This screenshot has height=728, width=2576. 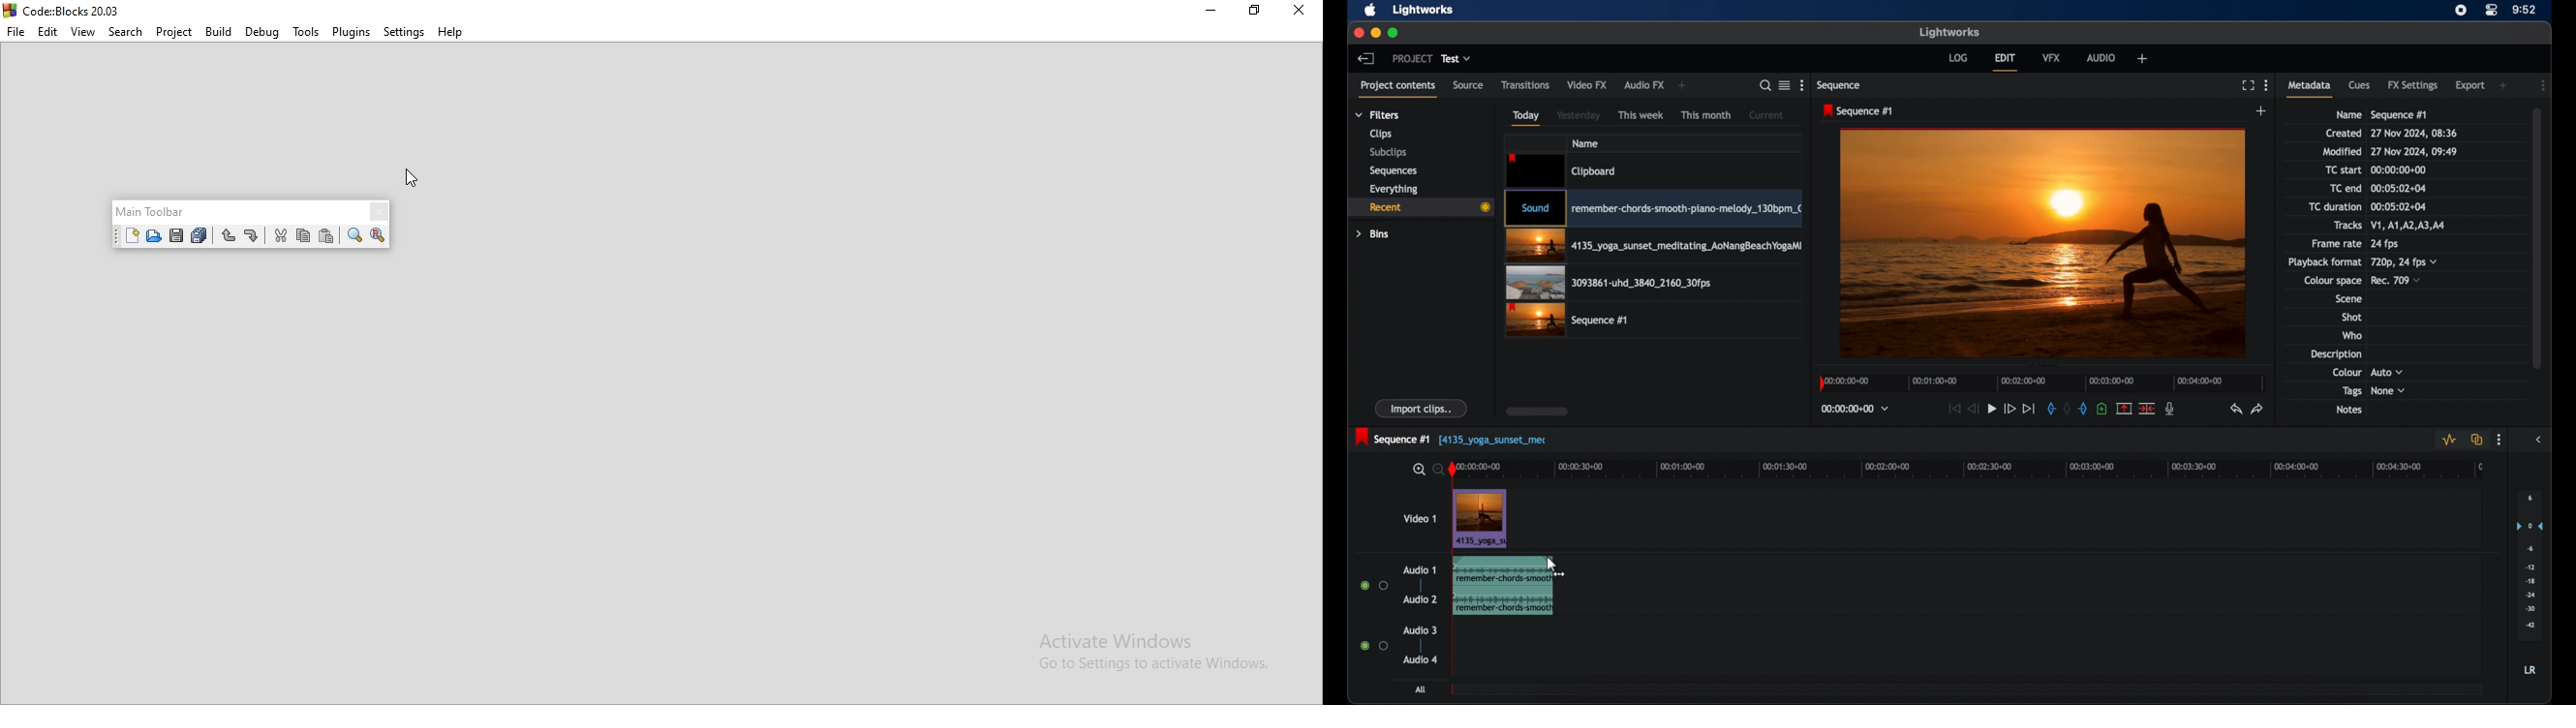 I want to click on notes, so click(x=2348, y=410).